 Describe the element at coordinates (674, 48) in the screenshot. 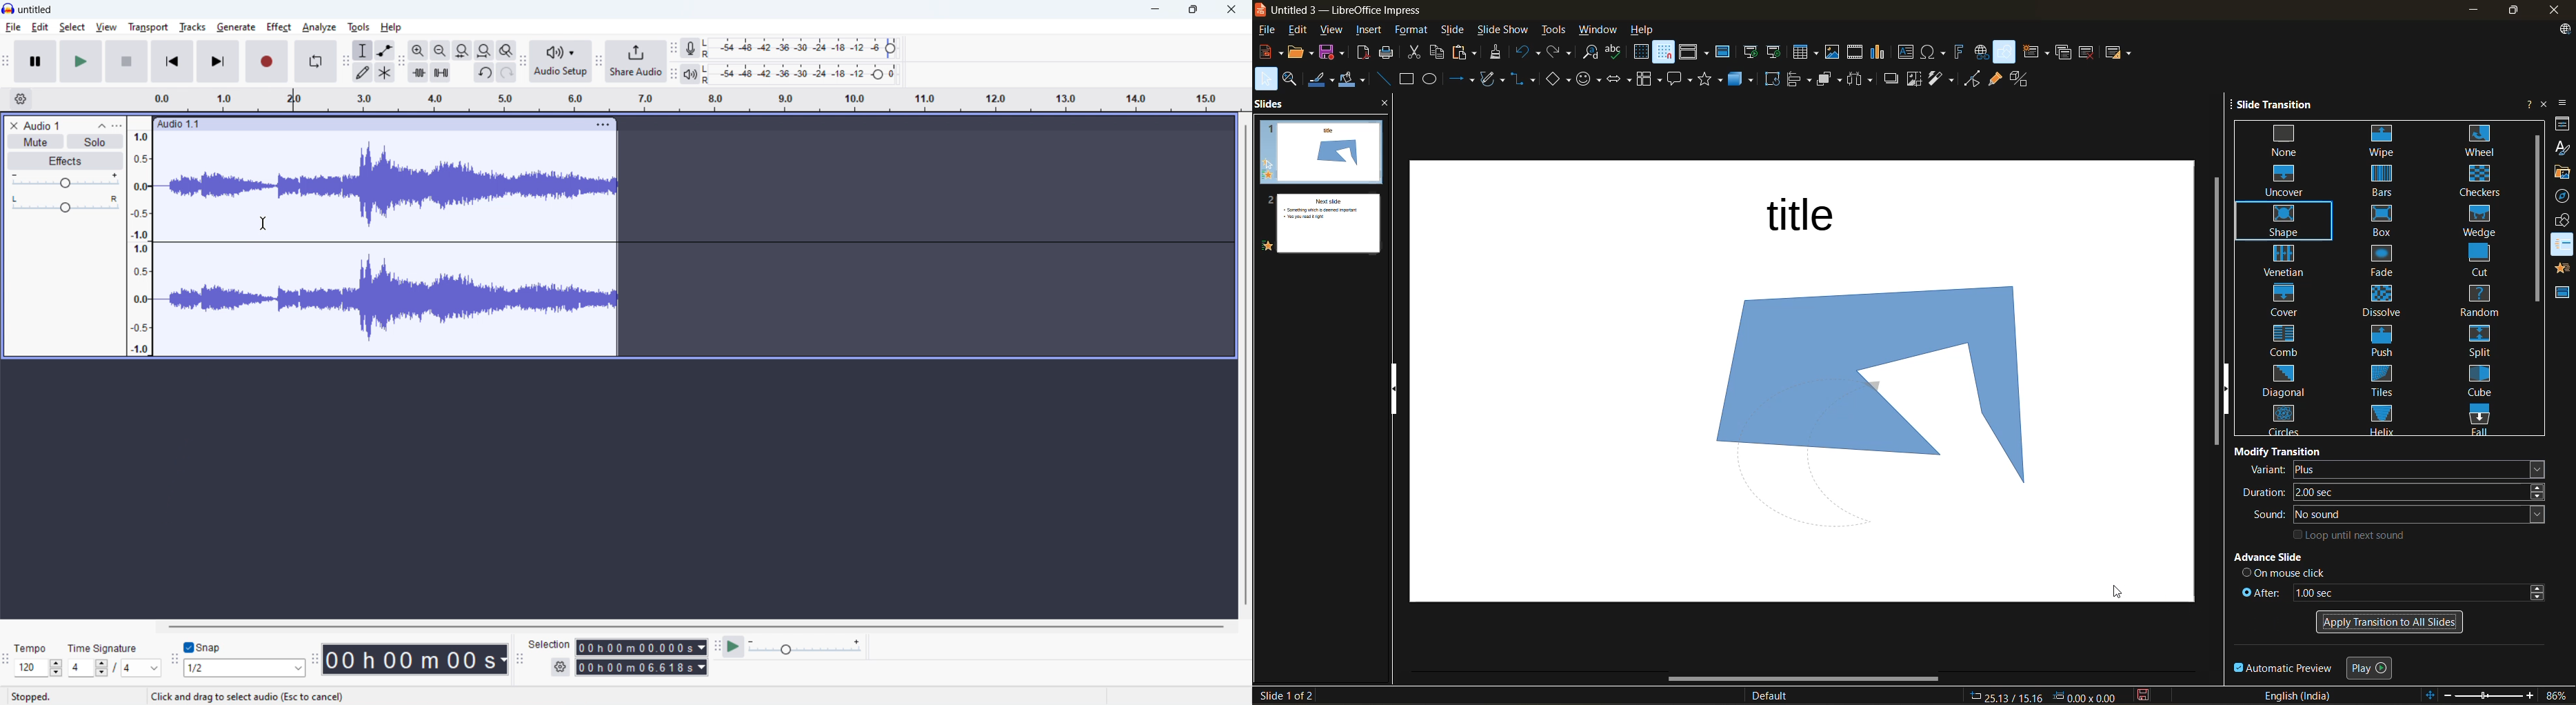

I see `recording meter toolbar` at that location.